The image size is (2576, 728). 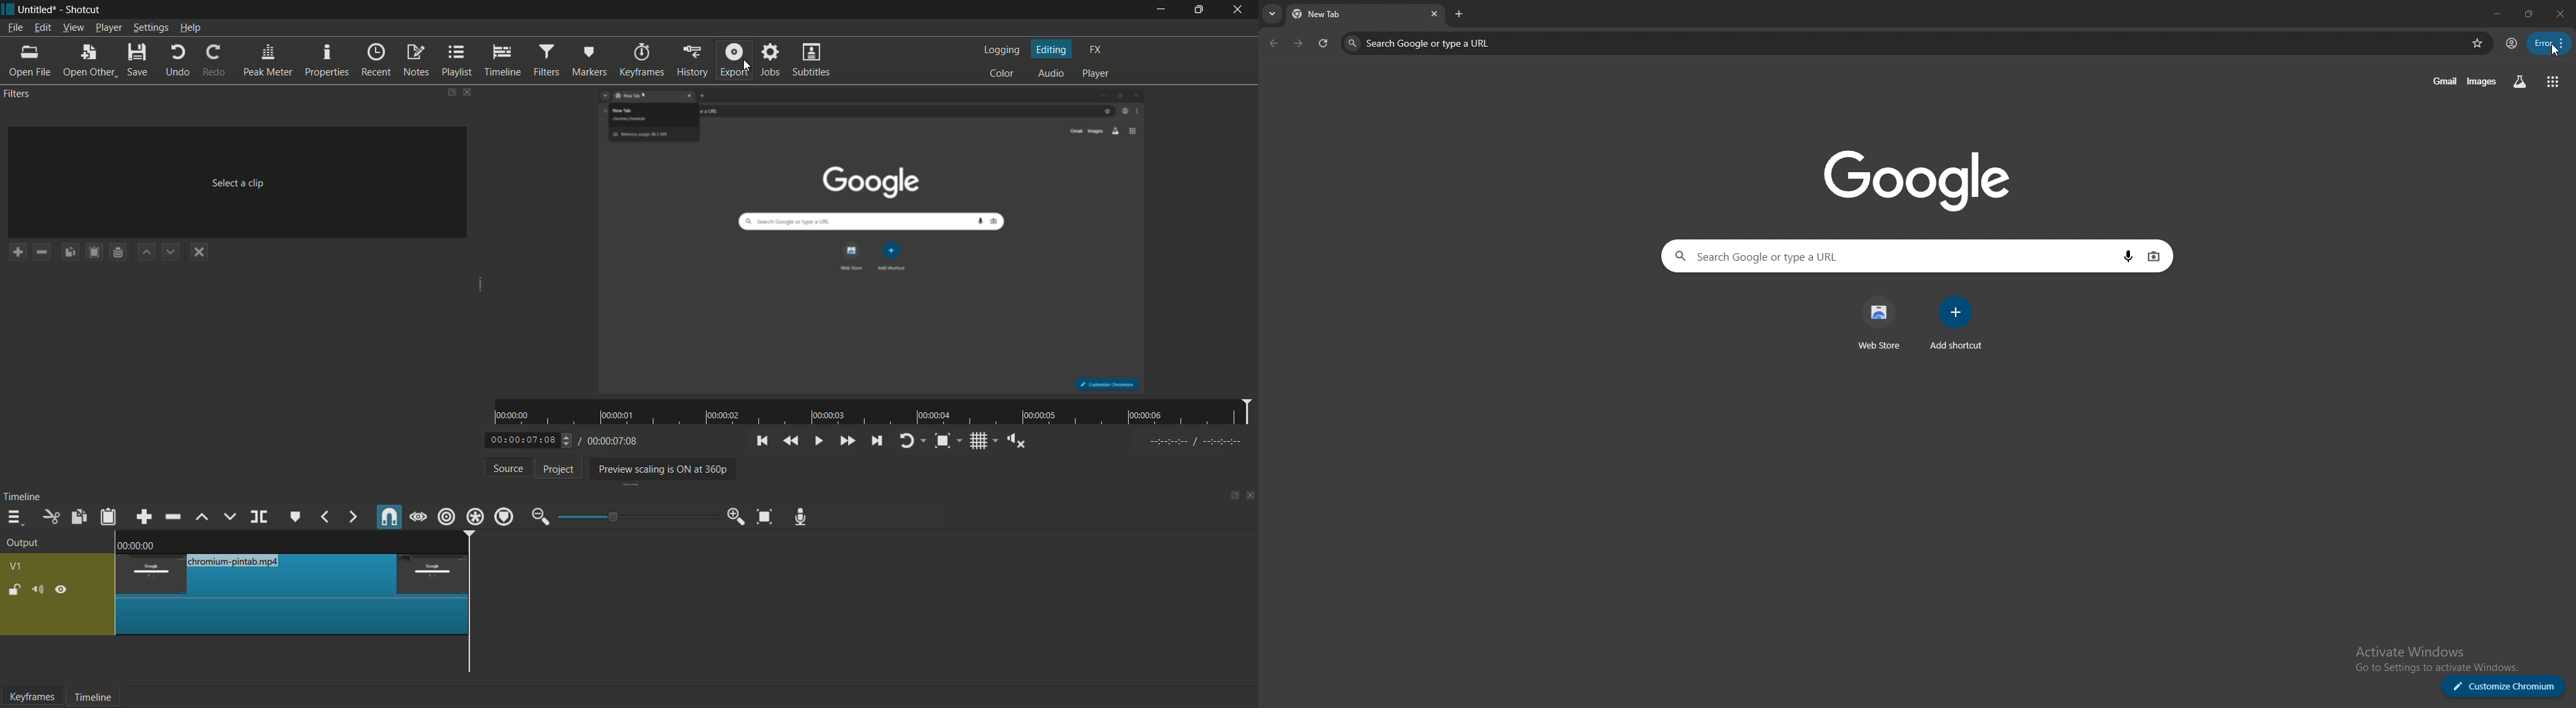 What do you see at coordinates (143, 518) in the screenshot?
I see `append` at bounding box center [143, 518].